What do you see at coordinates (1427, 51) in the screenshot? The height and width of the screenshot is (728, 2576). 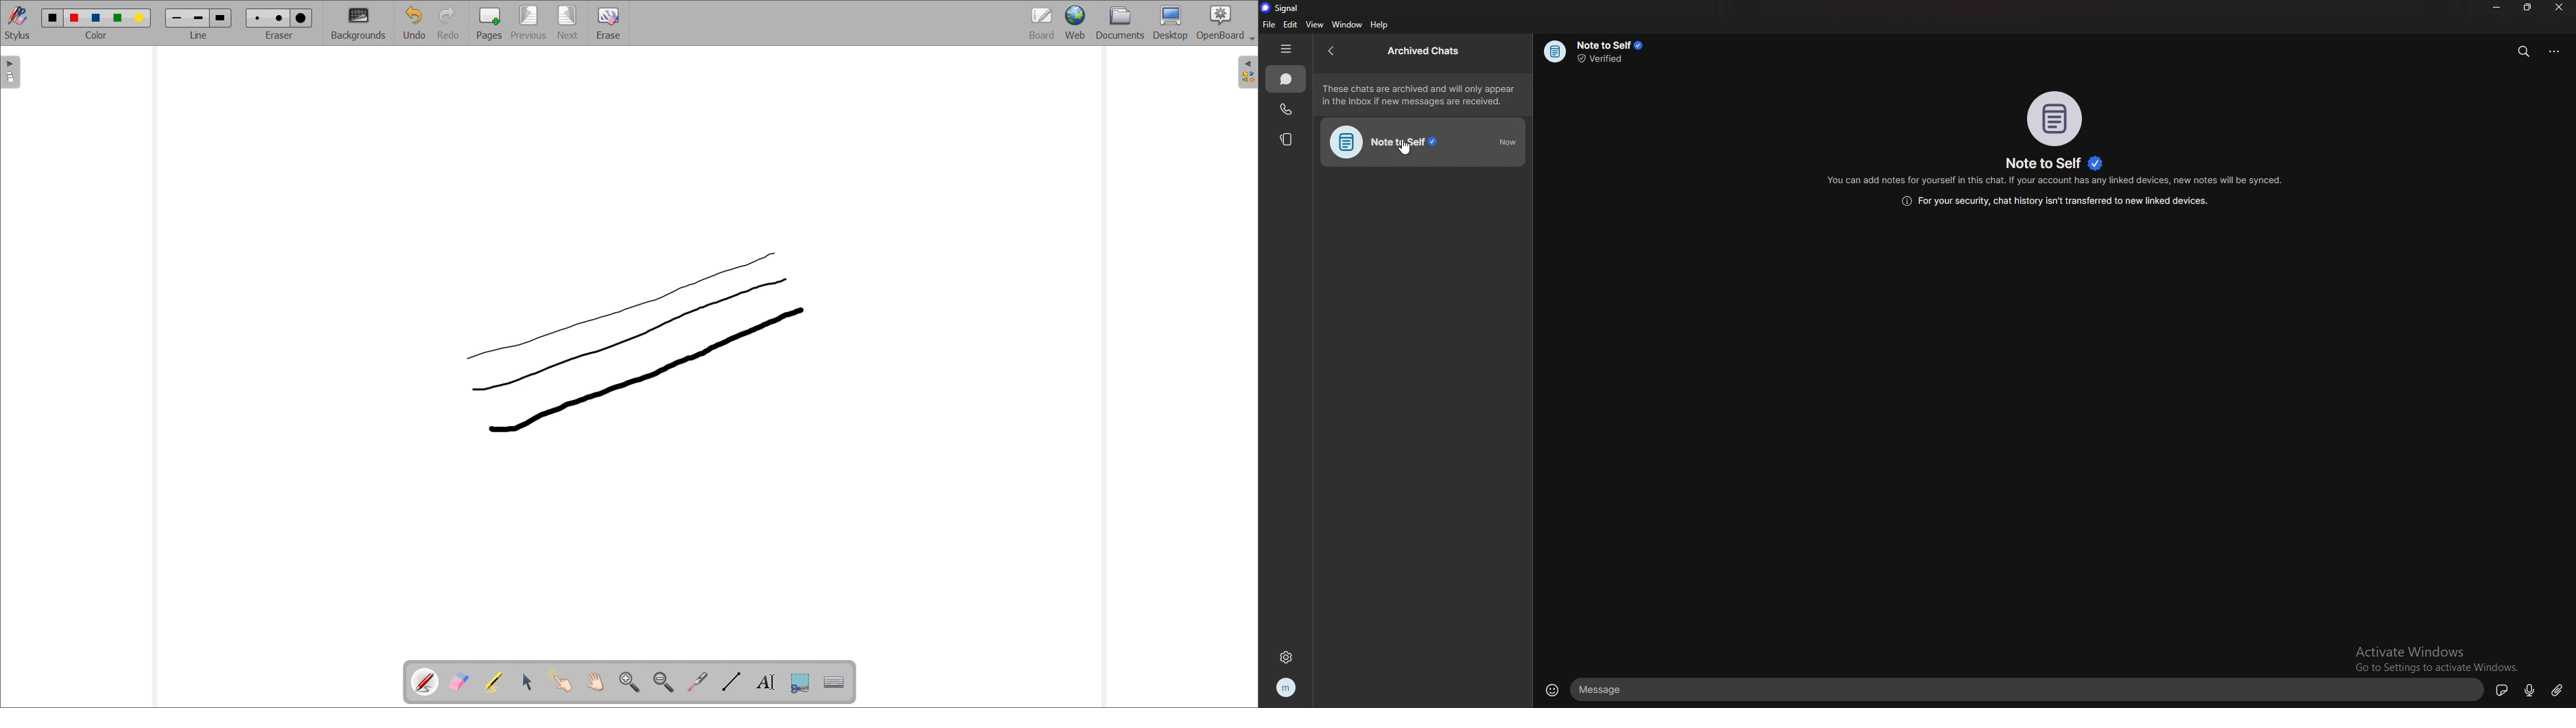 I see `archived chats` at bounding box center [1427, 51].